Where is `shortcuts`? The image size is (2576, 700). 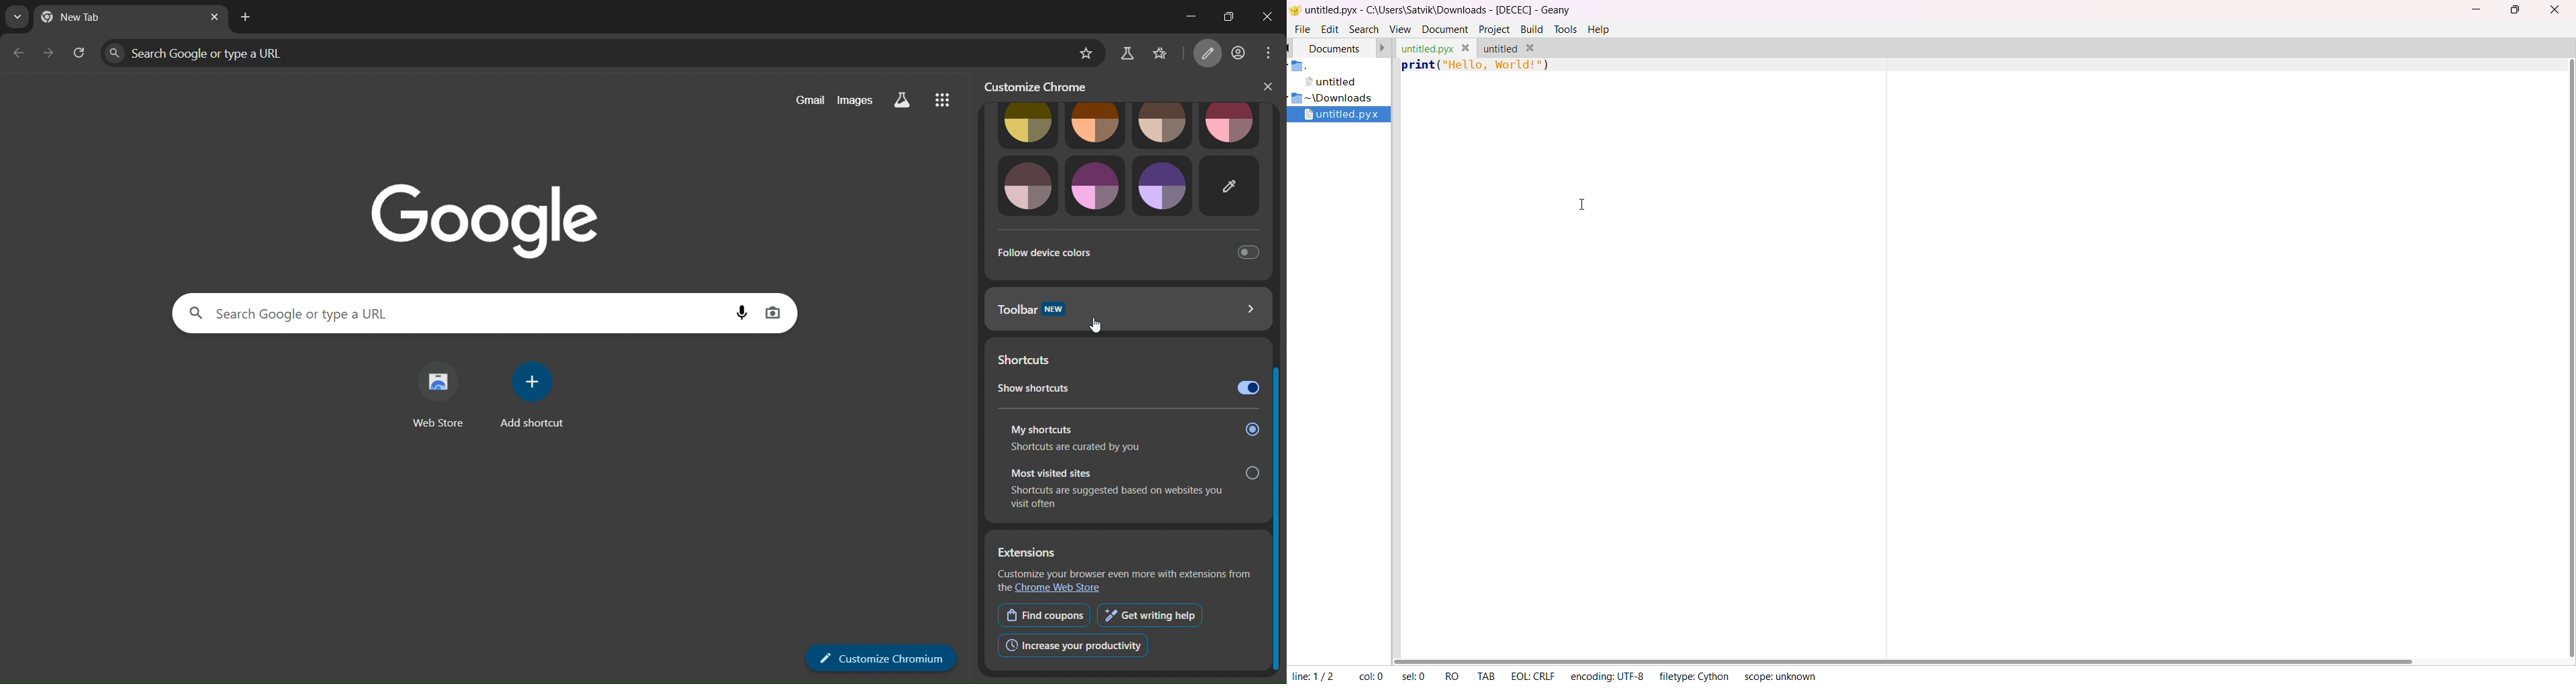
shortcuts is located at coordinates (1039, 359).